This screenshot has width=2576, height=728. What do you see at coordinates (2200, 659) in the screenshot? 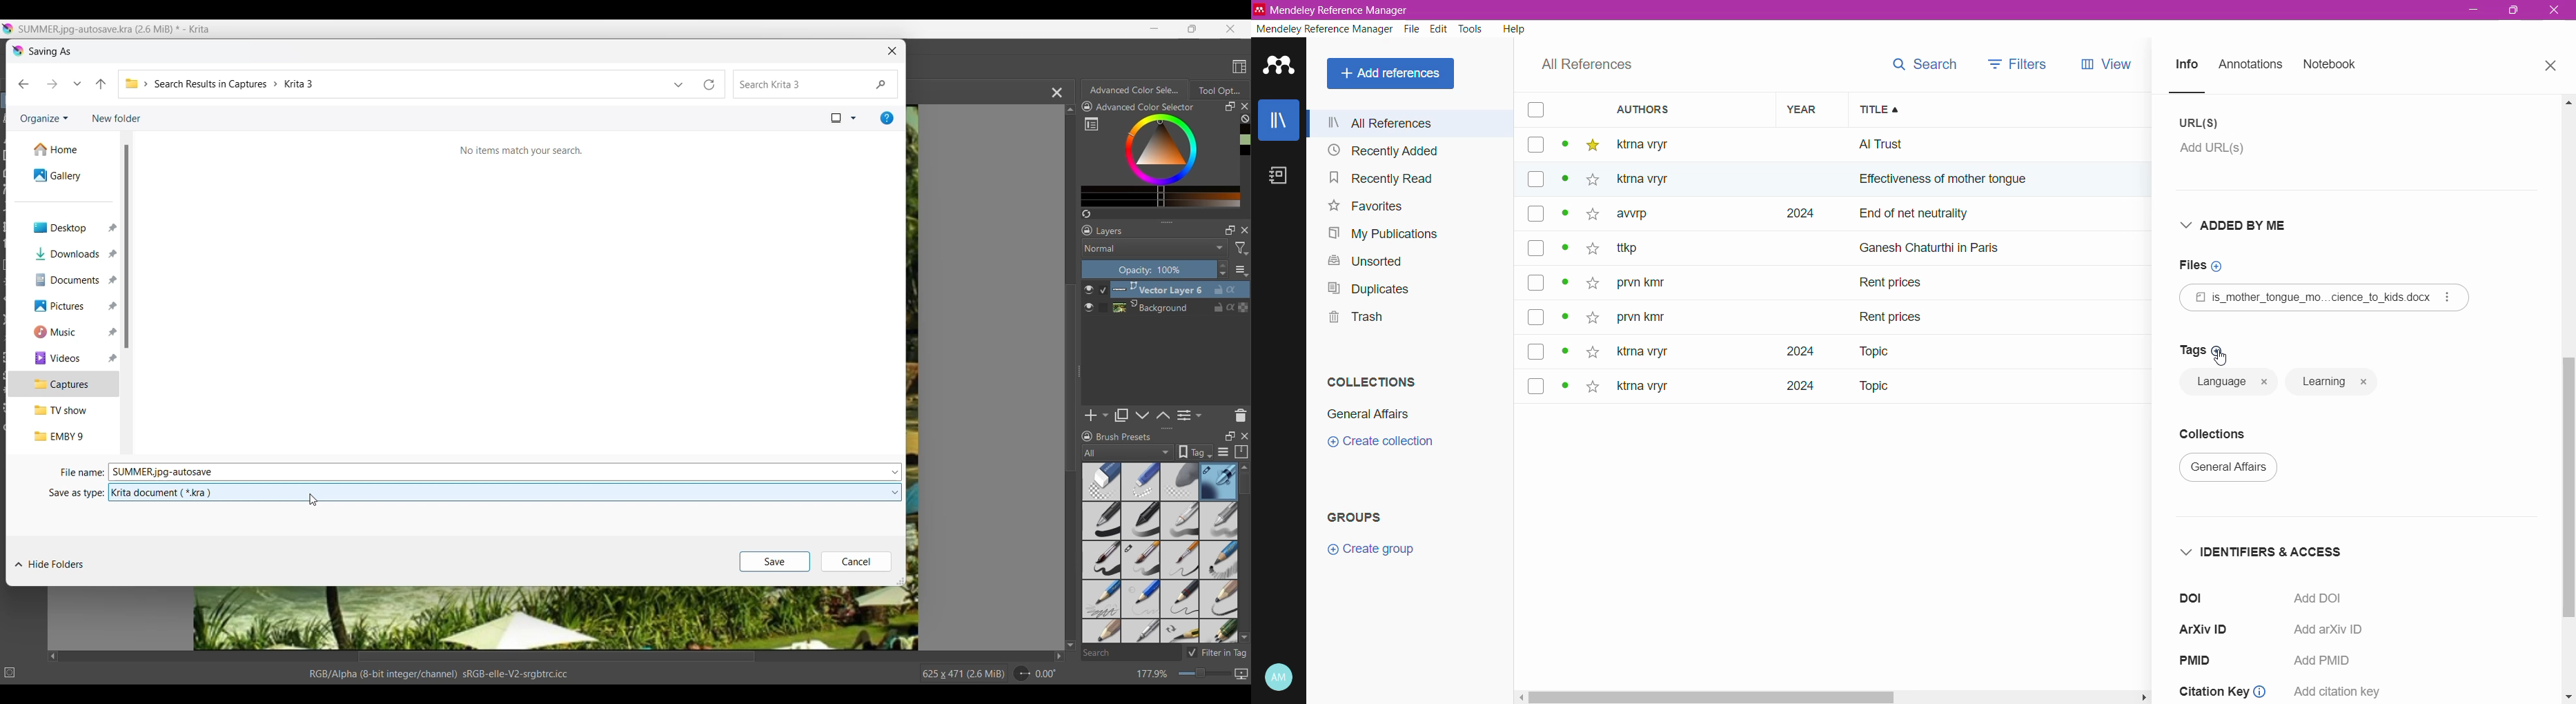
I see `PMID` at bounding box center [2200, 659].